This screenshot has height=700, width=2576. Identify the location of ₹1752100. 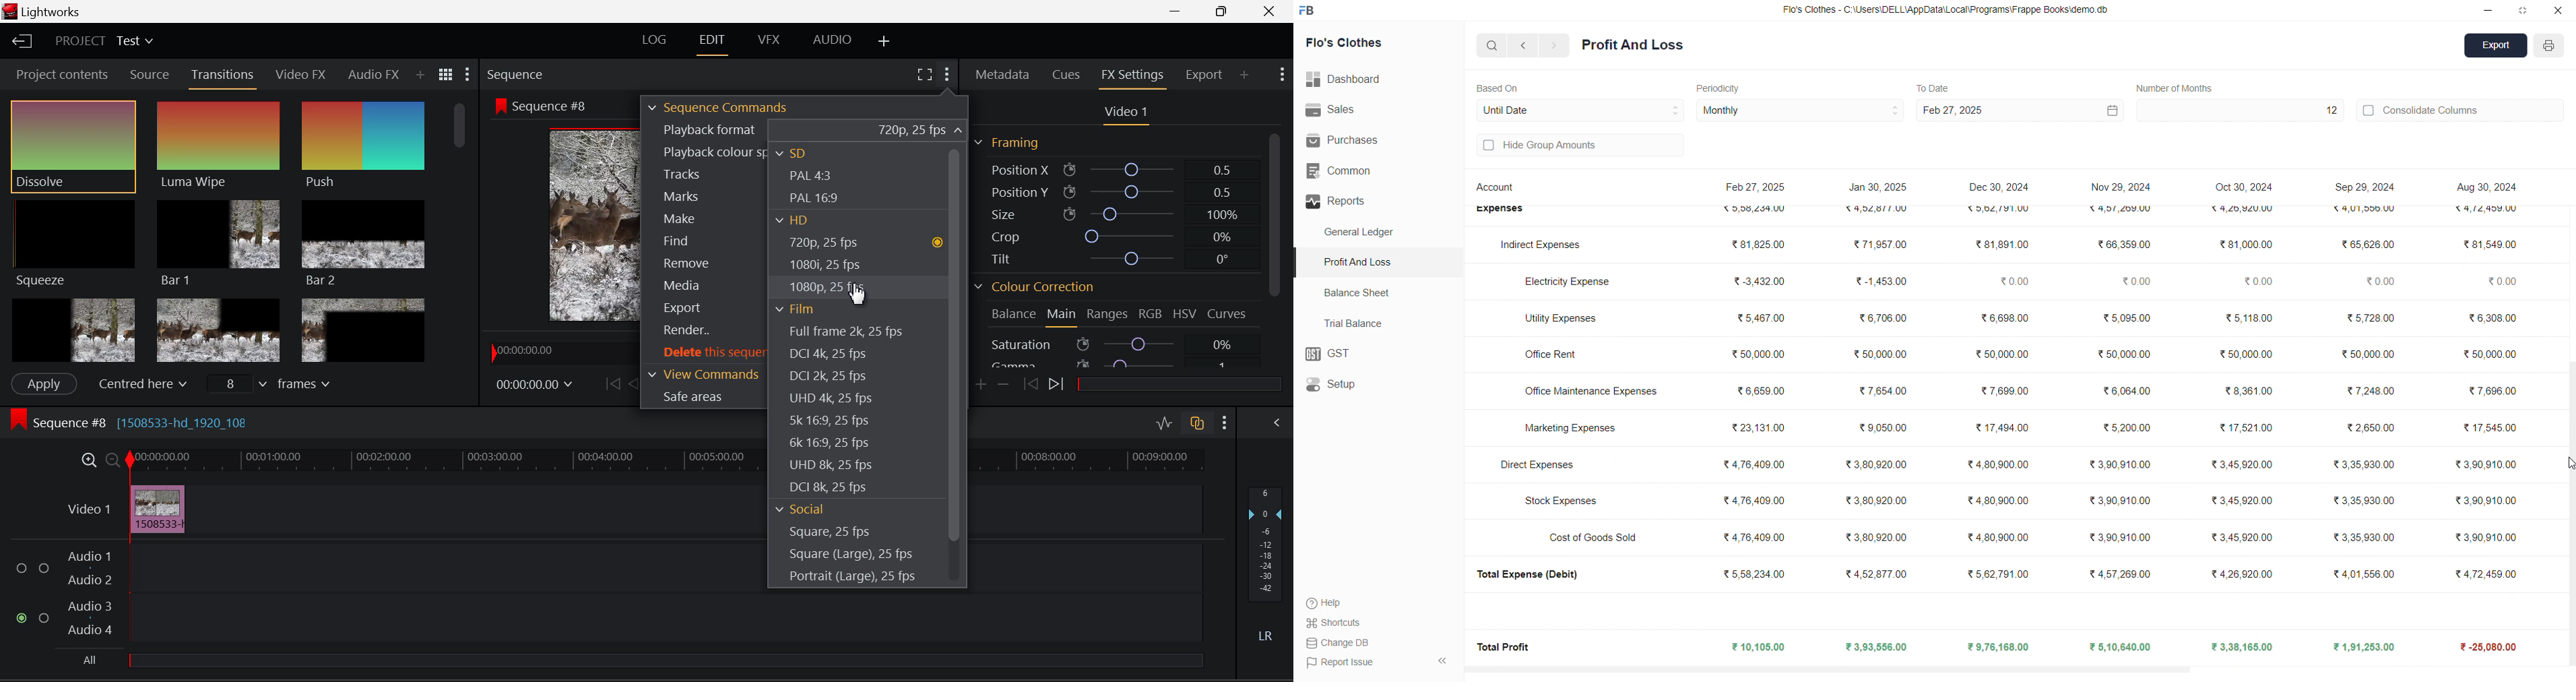
(2248, 428).